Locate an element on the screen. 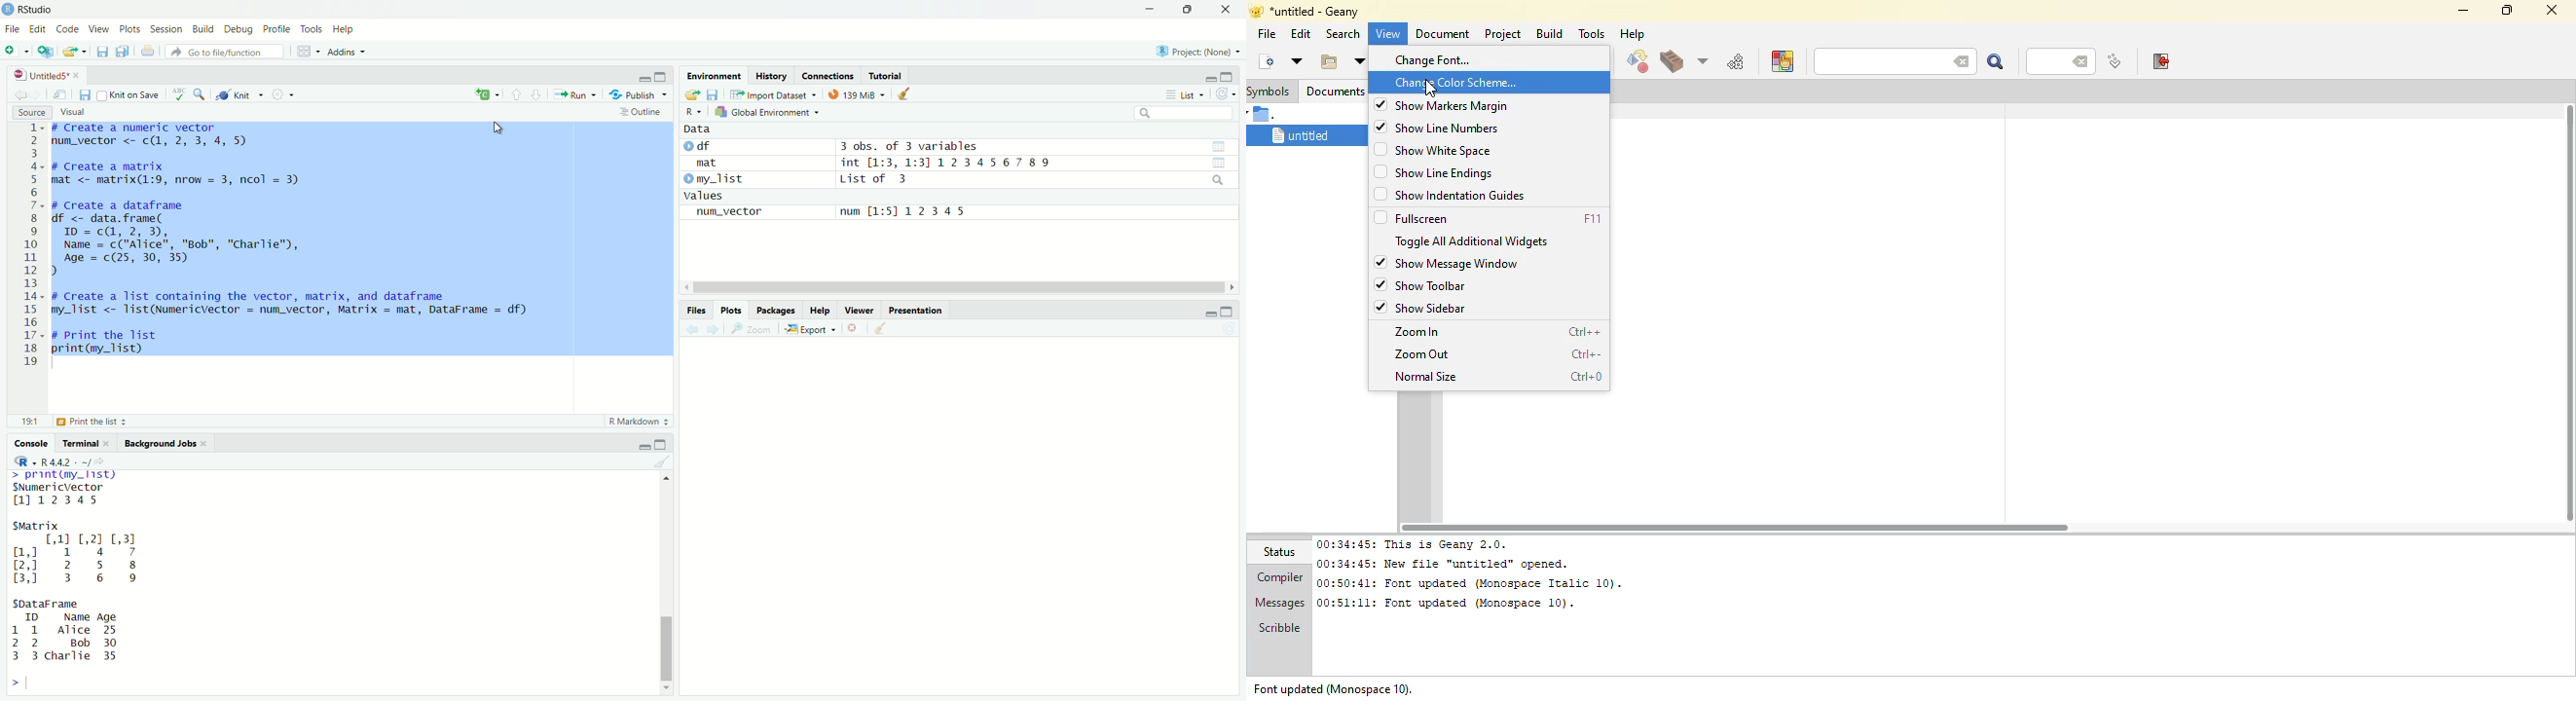 The width and height of the screenshot is (2576, 728). Plots is located at coordinates (130, 30).